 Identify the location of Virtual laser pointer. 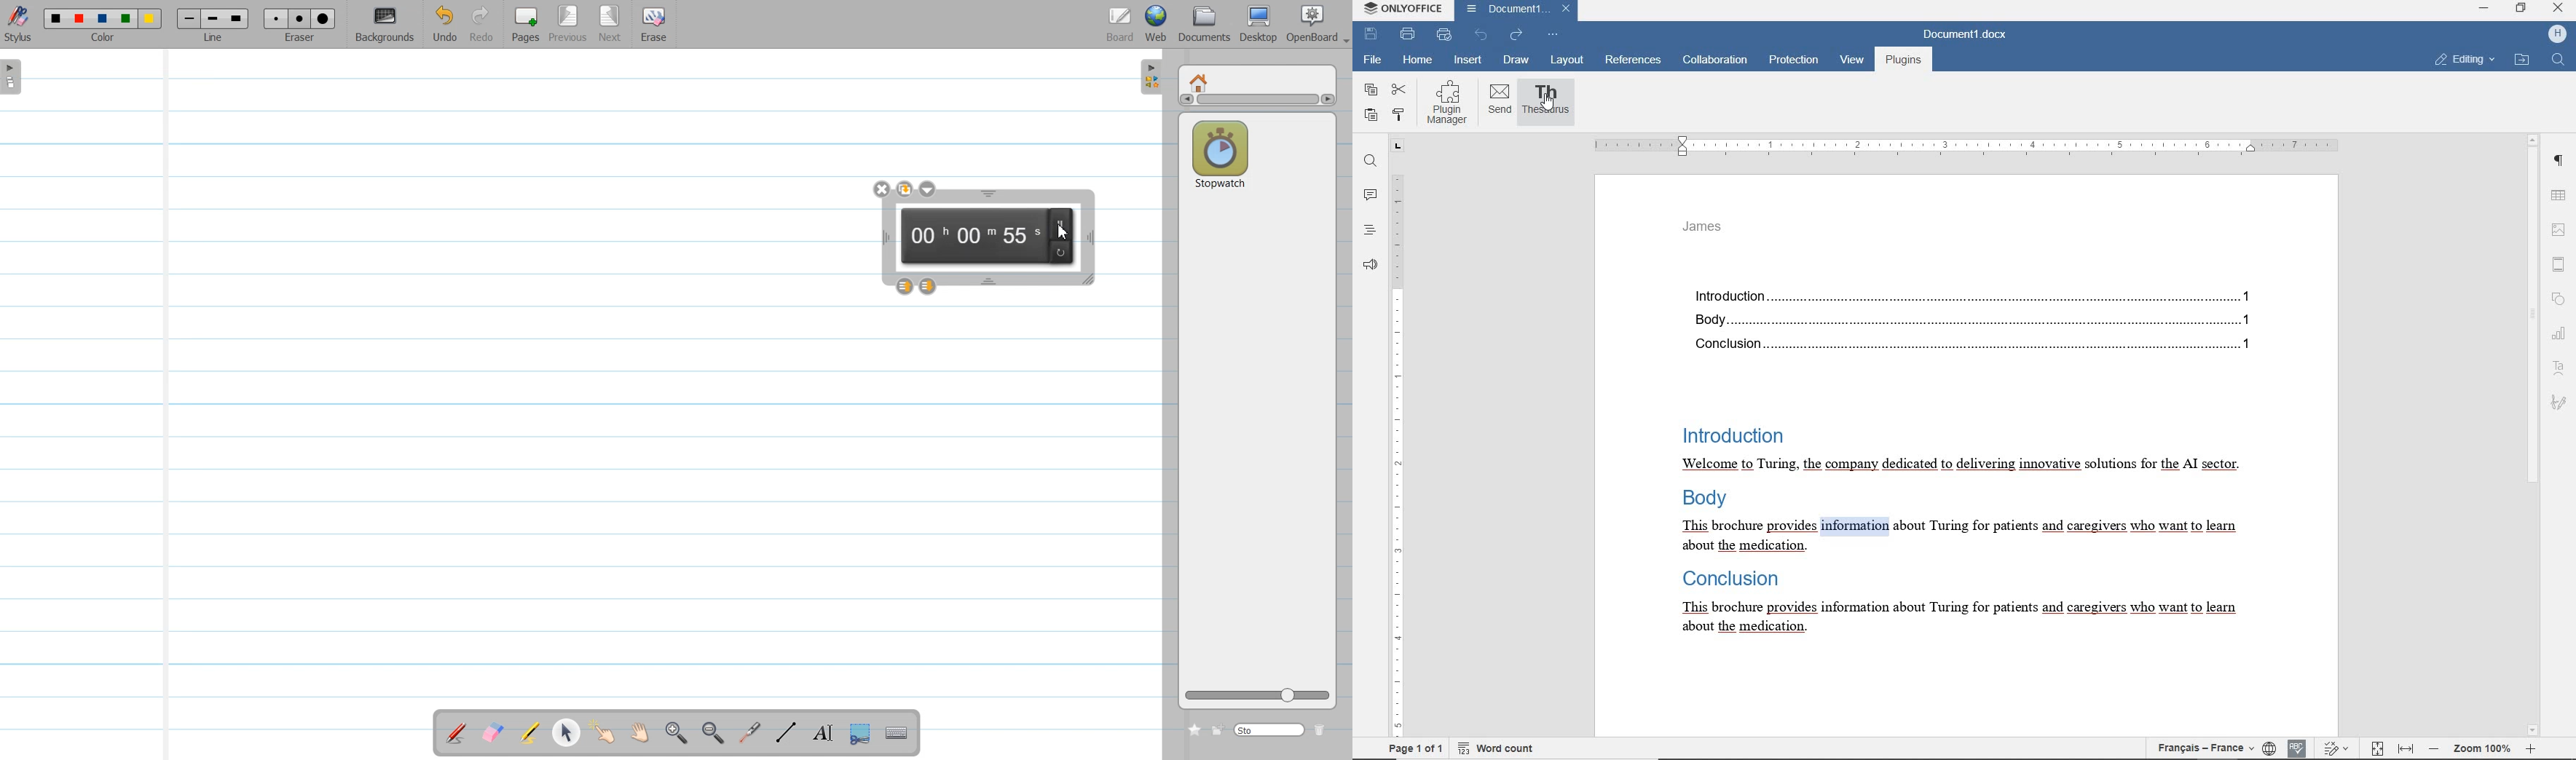
(753, 733).